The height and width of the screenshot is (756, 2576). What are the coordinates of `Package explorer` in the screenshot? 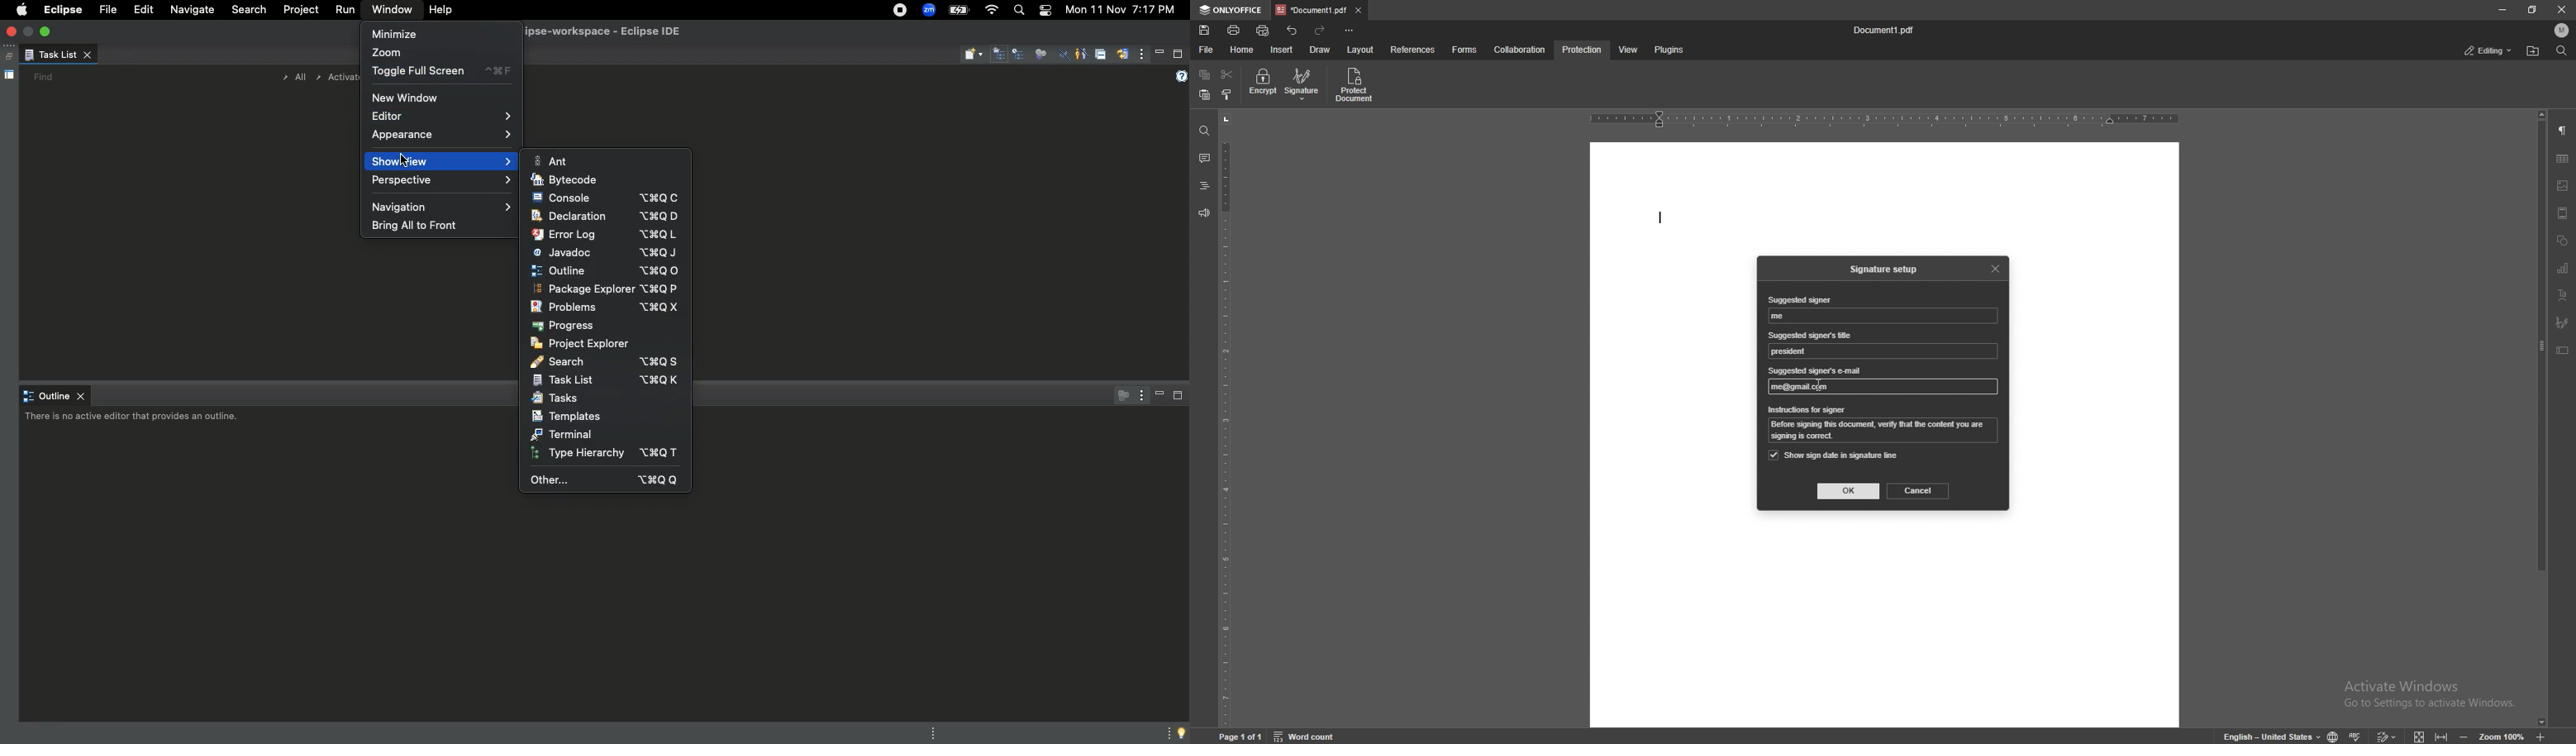 It's located at (606, 289).